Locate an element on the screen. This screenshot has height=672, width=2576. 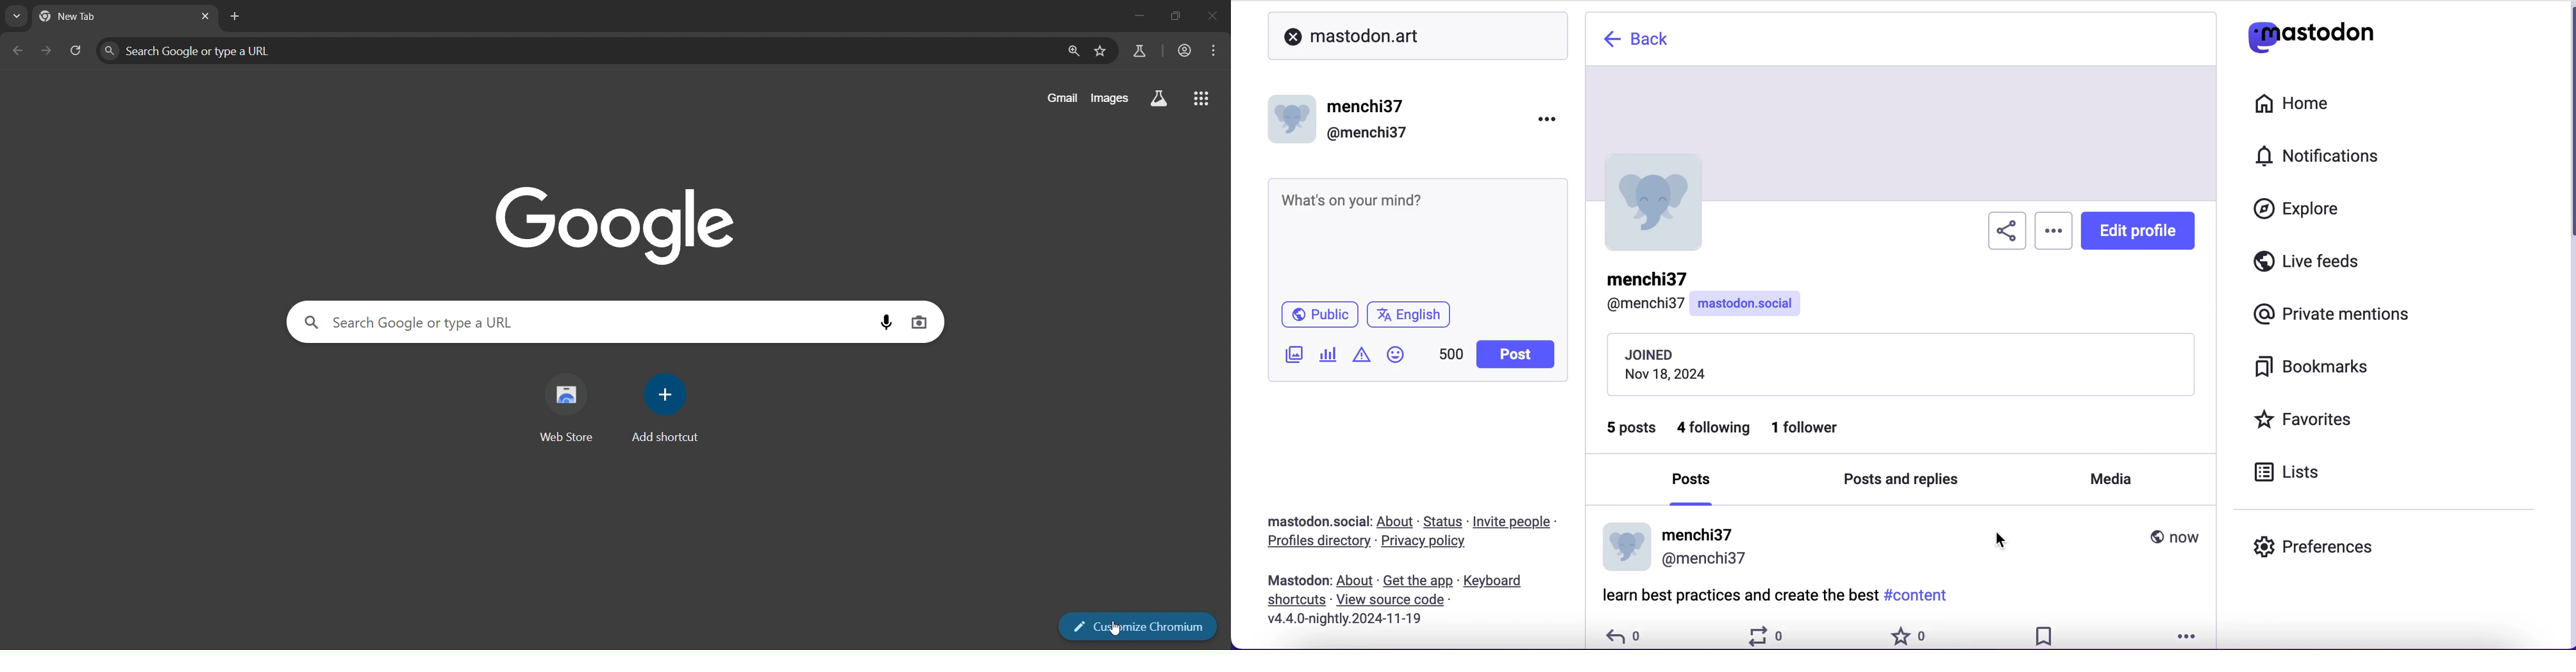
bookmark page is located at coordinates (1100, 50).